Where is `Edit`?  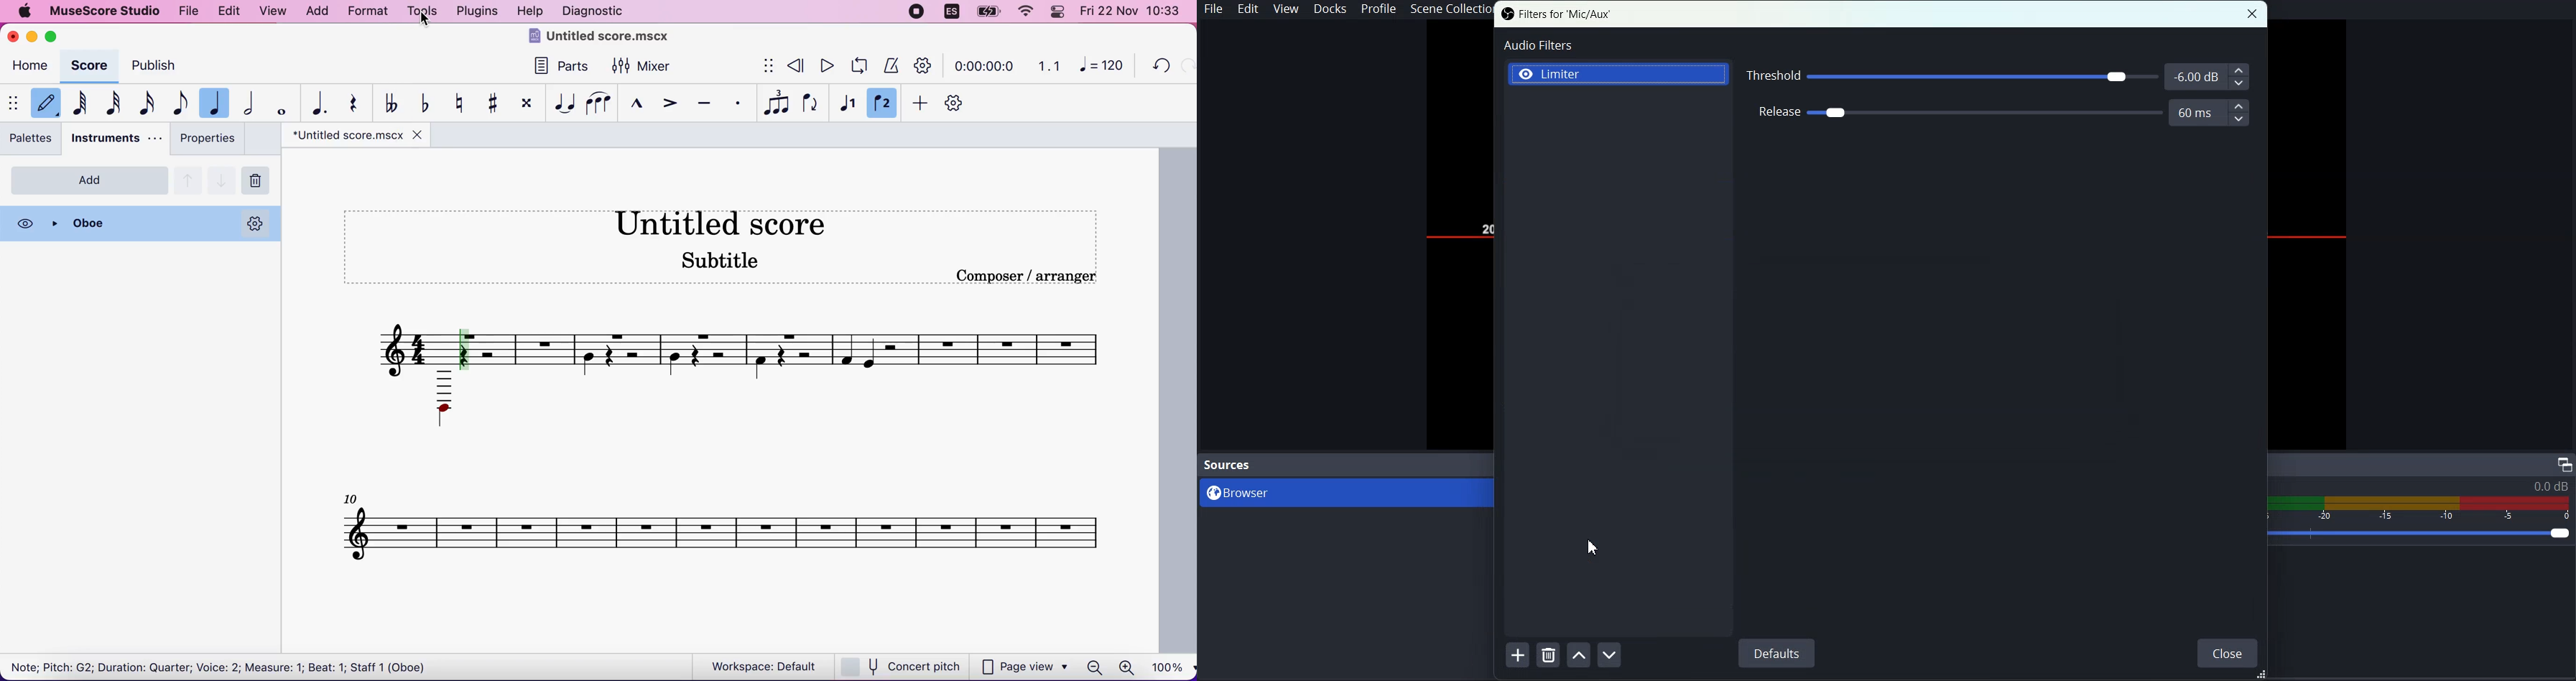
Edit is located at coordinates (1250, 9).